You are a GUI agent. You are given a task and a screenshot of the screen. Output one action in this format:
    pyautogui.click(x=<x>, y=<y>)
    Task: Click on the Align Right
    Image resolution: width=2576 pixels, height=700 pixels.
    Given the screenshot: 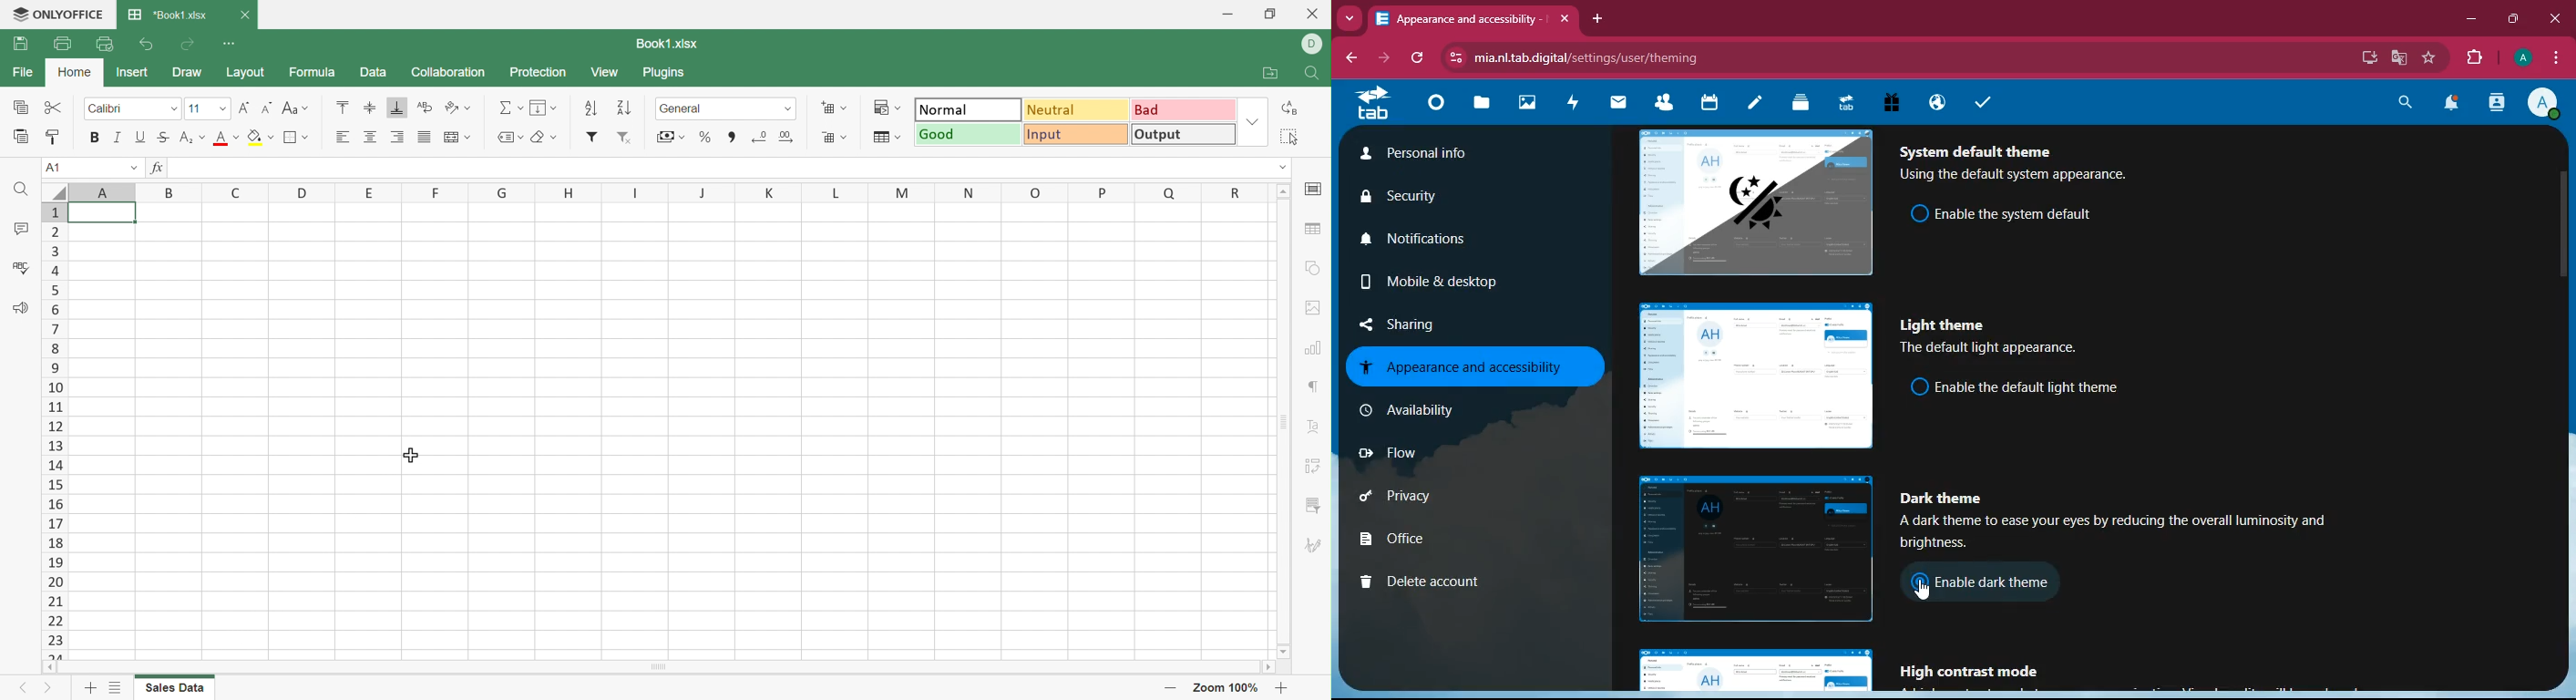 What is the action you would take?
    pyautogui.click(x=398, y=138)
    